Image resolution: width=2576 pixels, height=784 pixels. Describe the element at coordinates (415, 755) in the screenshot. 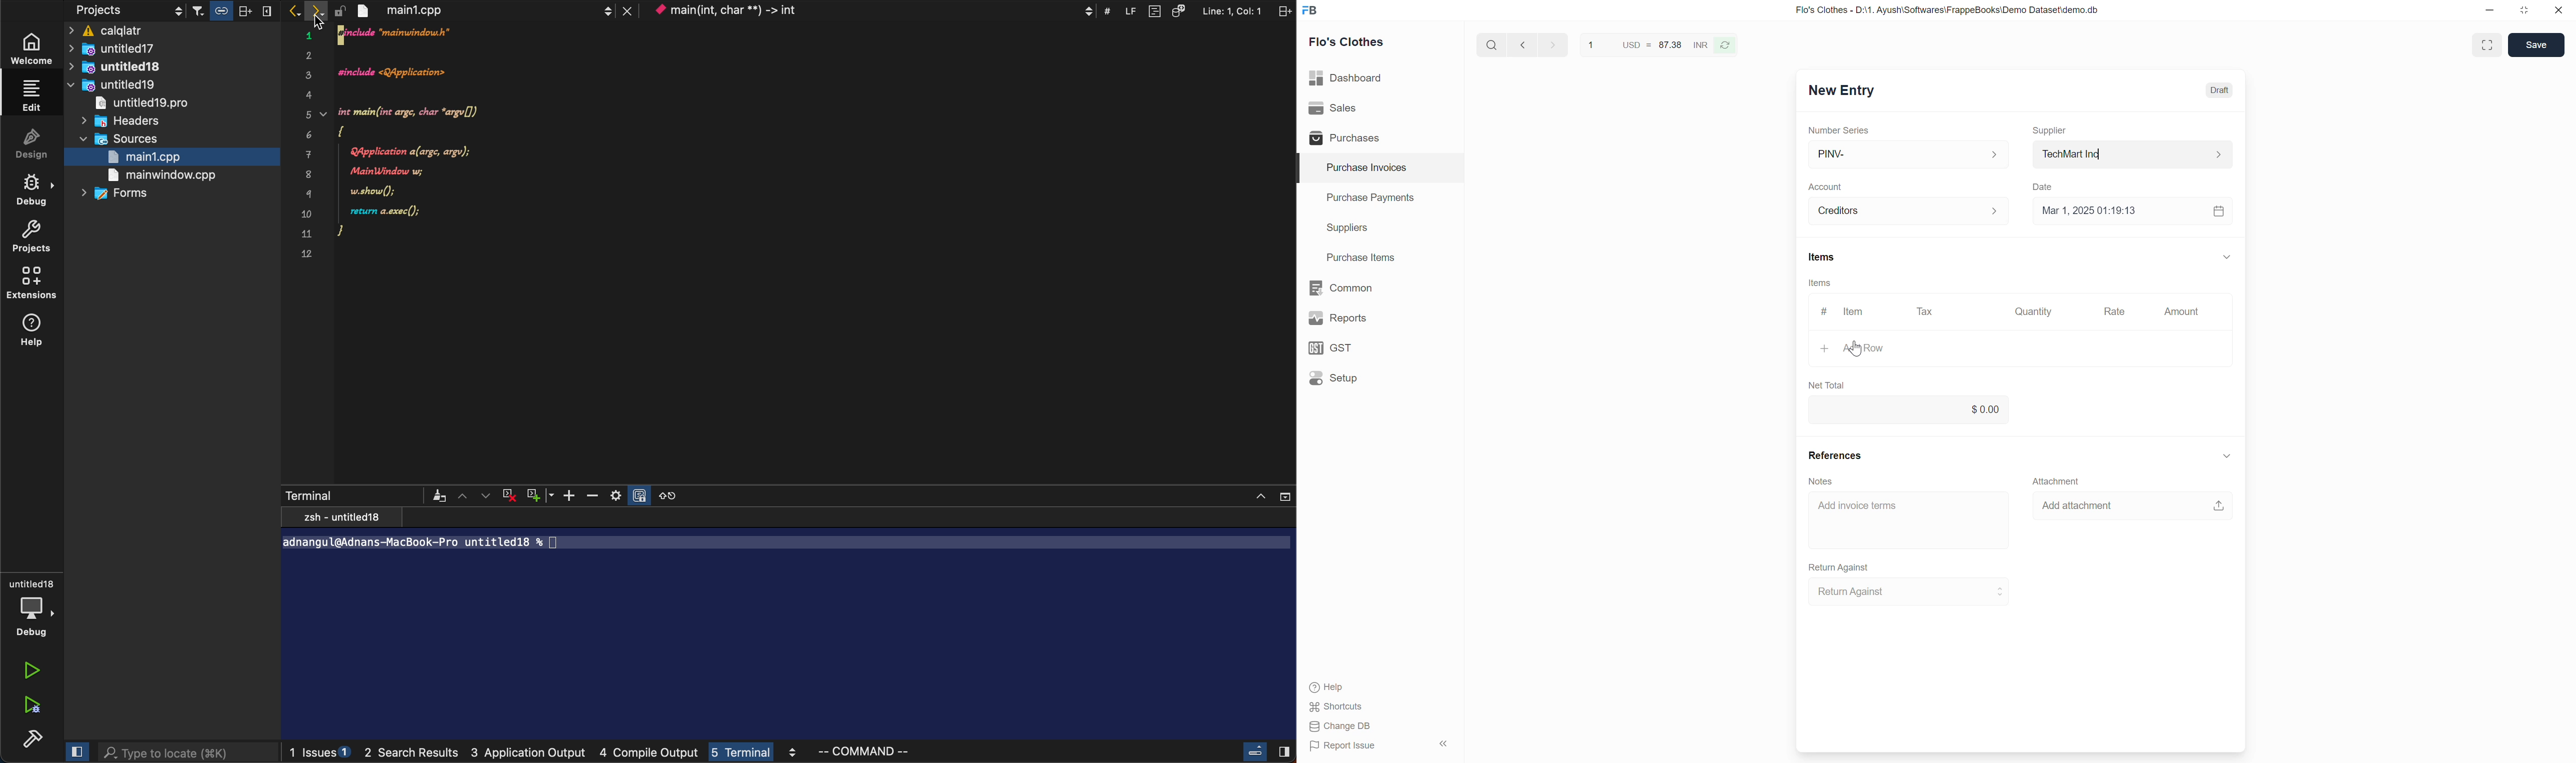

I see `2 search result` at that location.